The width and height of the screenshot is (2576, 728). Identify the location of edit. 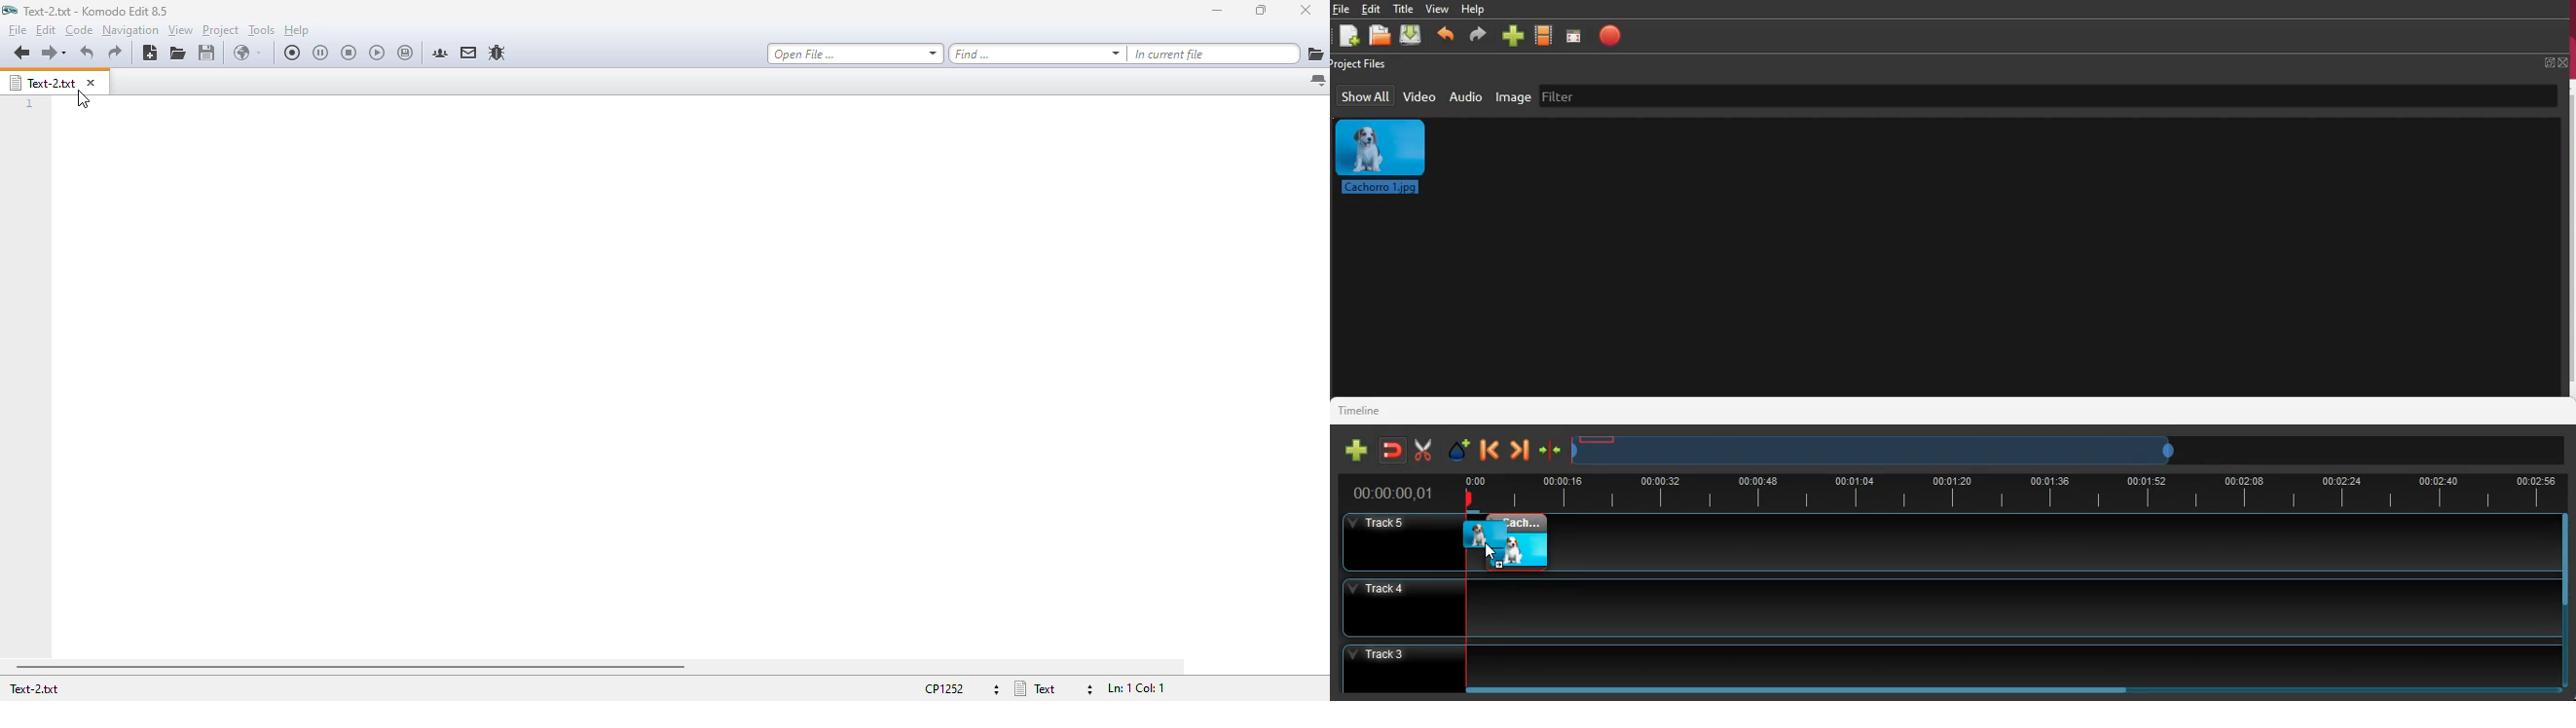
(45, 30).